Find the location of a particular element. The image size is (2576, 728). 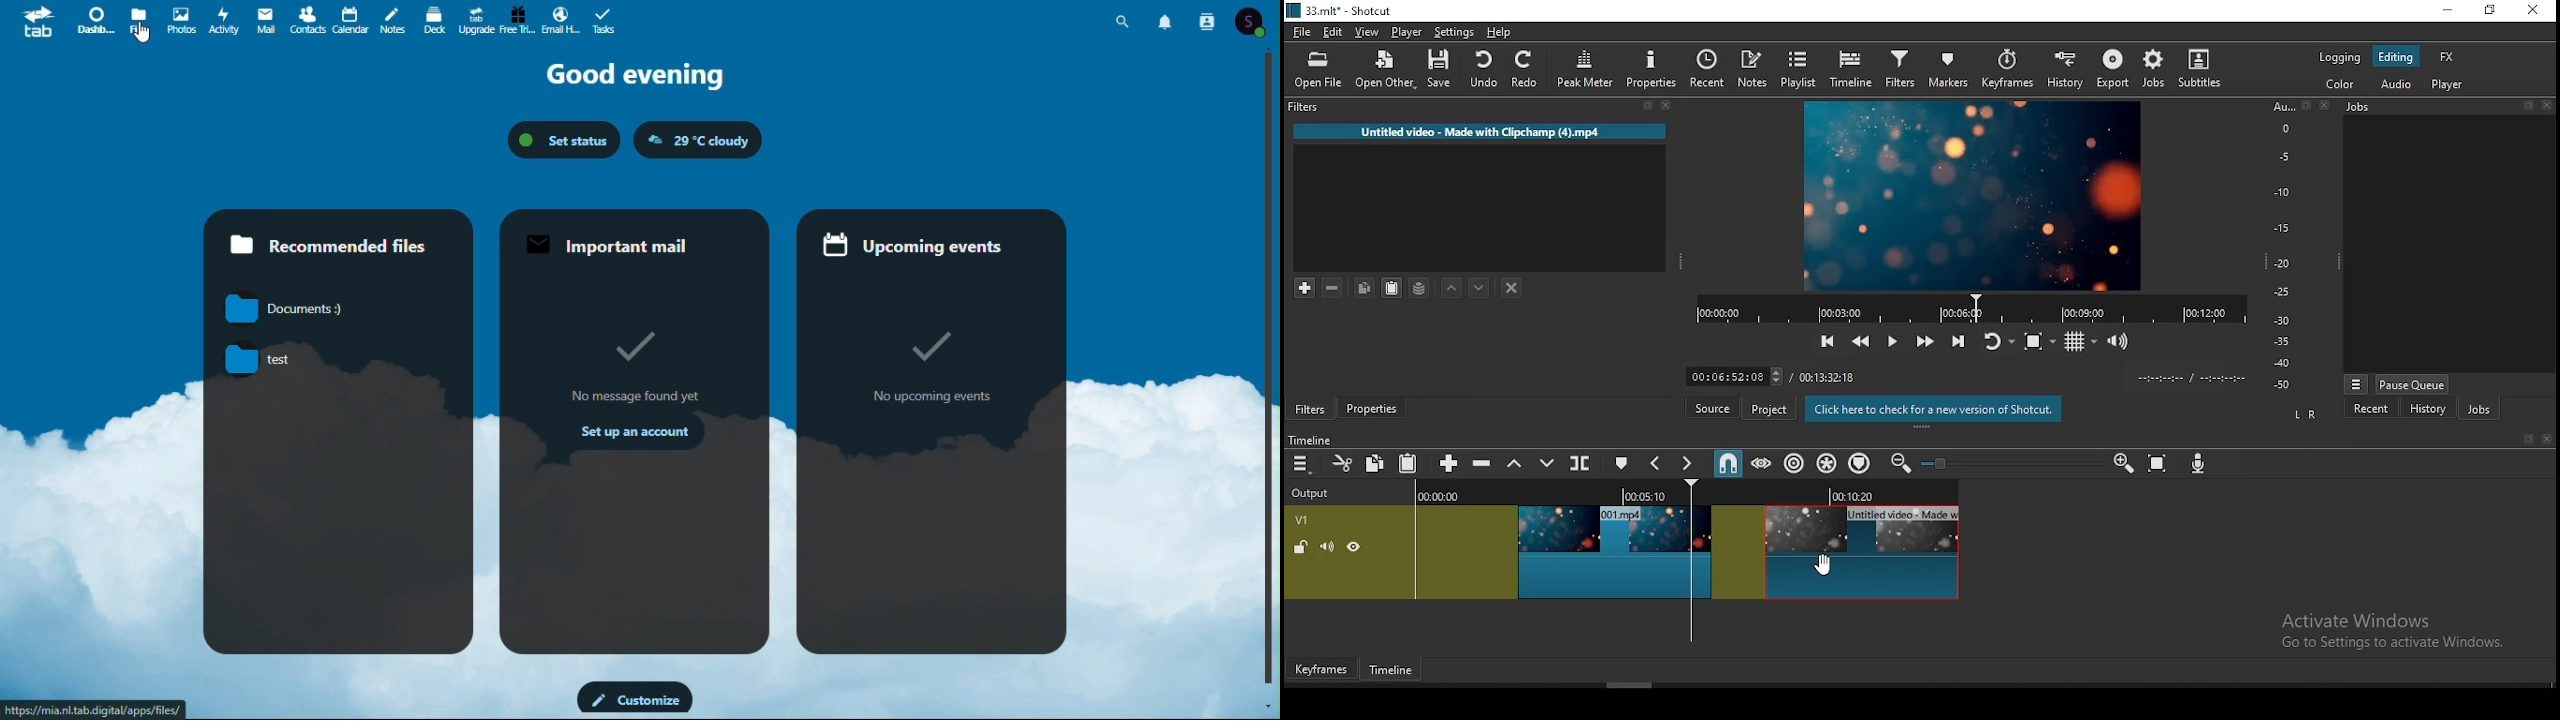

help is located at coordinates (1499, 30).